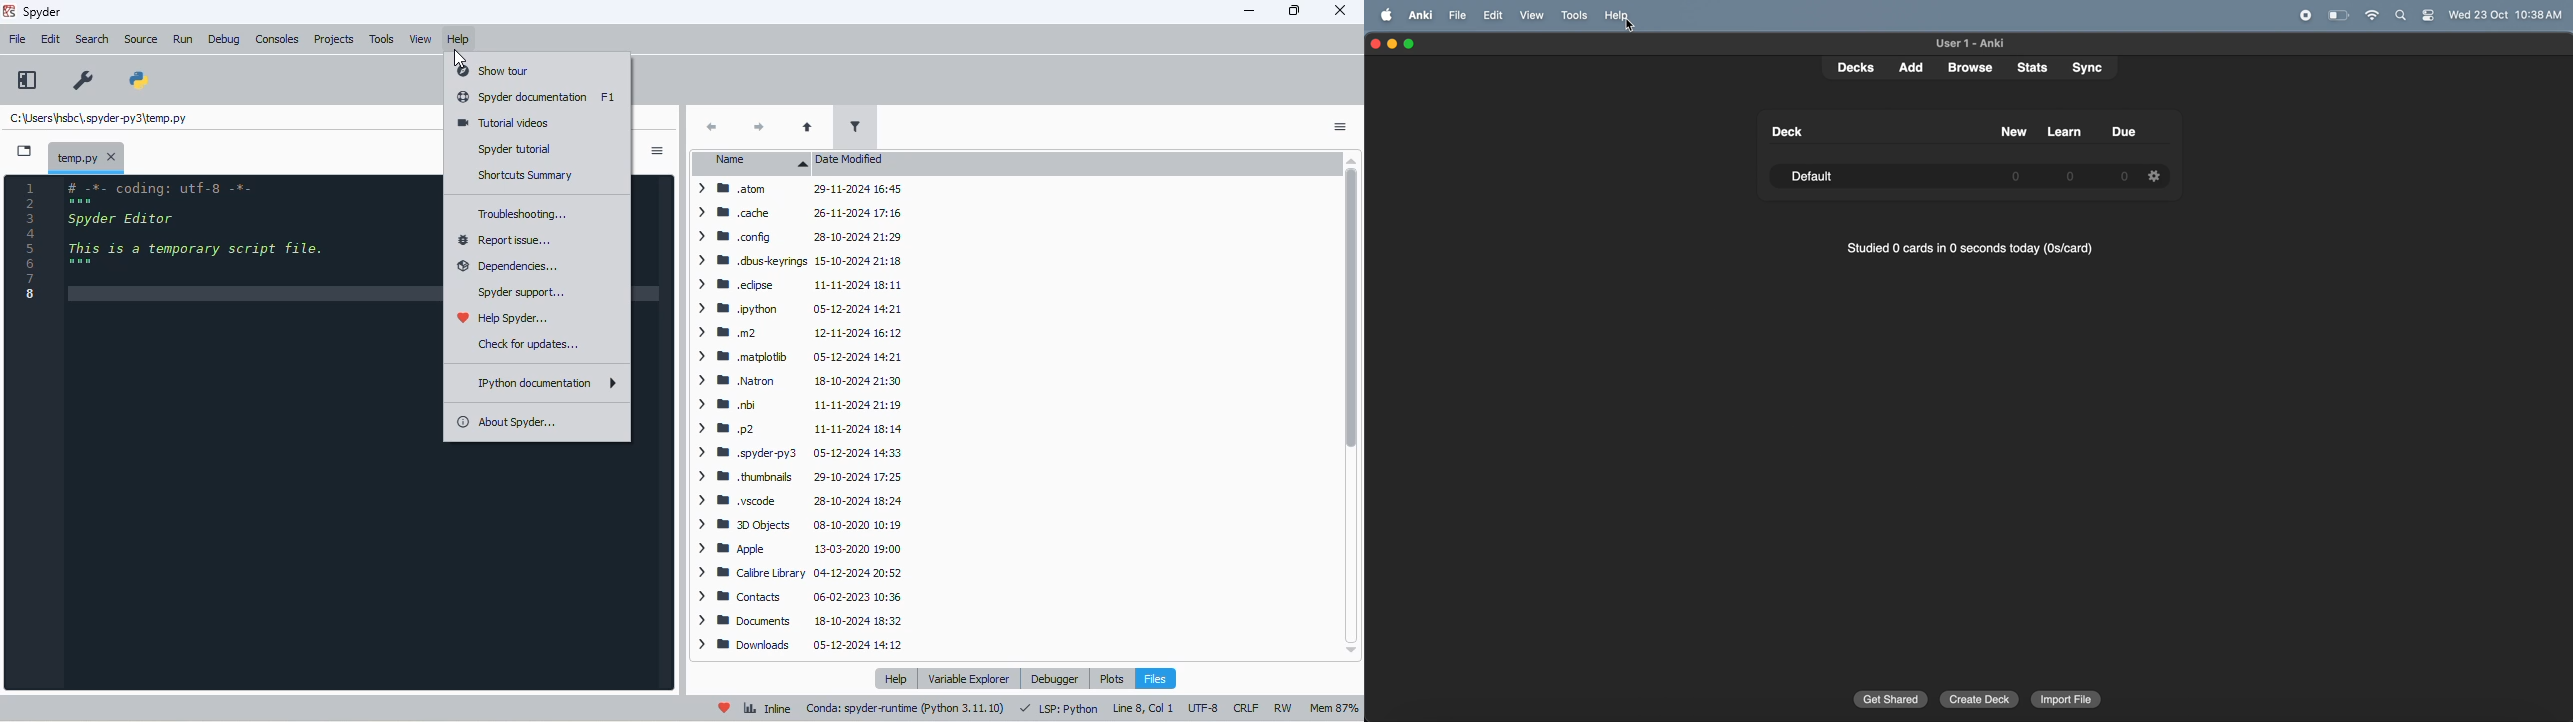  Describe the element at coordinates (1979, 699) in the screenshot. I see `create deck` at that location.